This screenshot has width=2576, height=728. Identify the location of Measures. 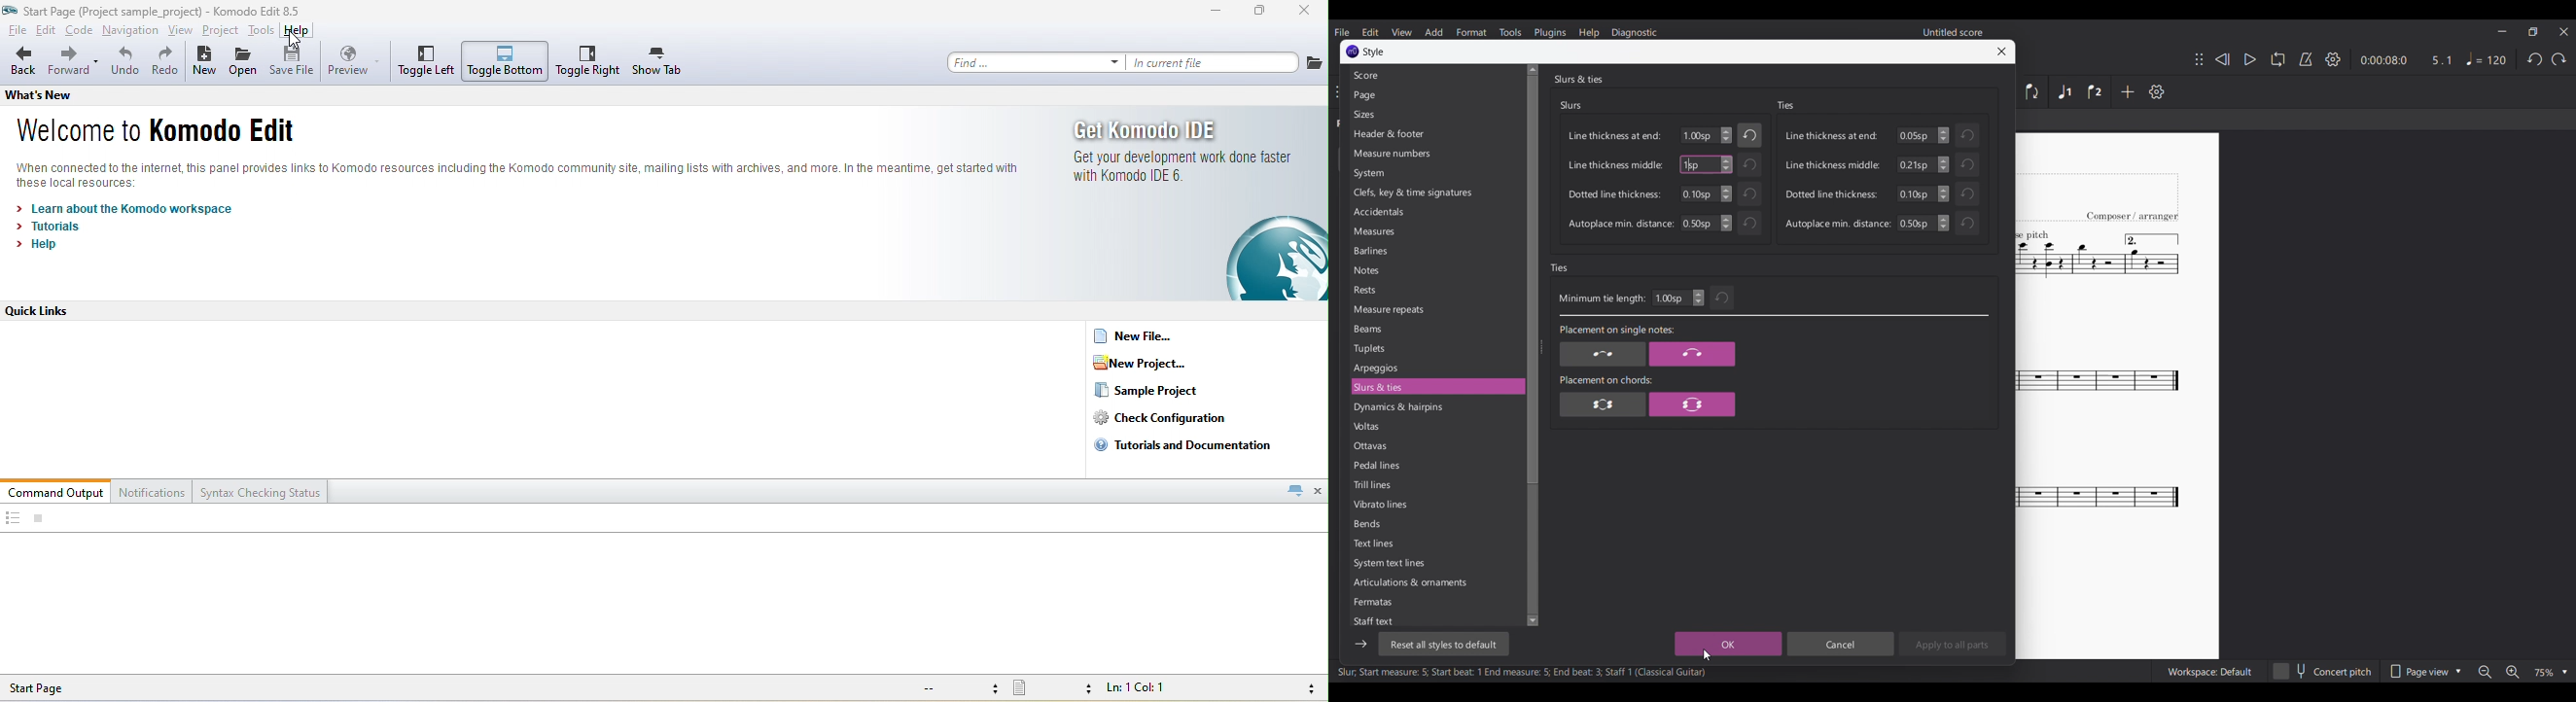
(1435, 231).